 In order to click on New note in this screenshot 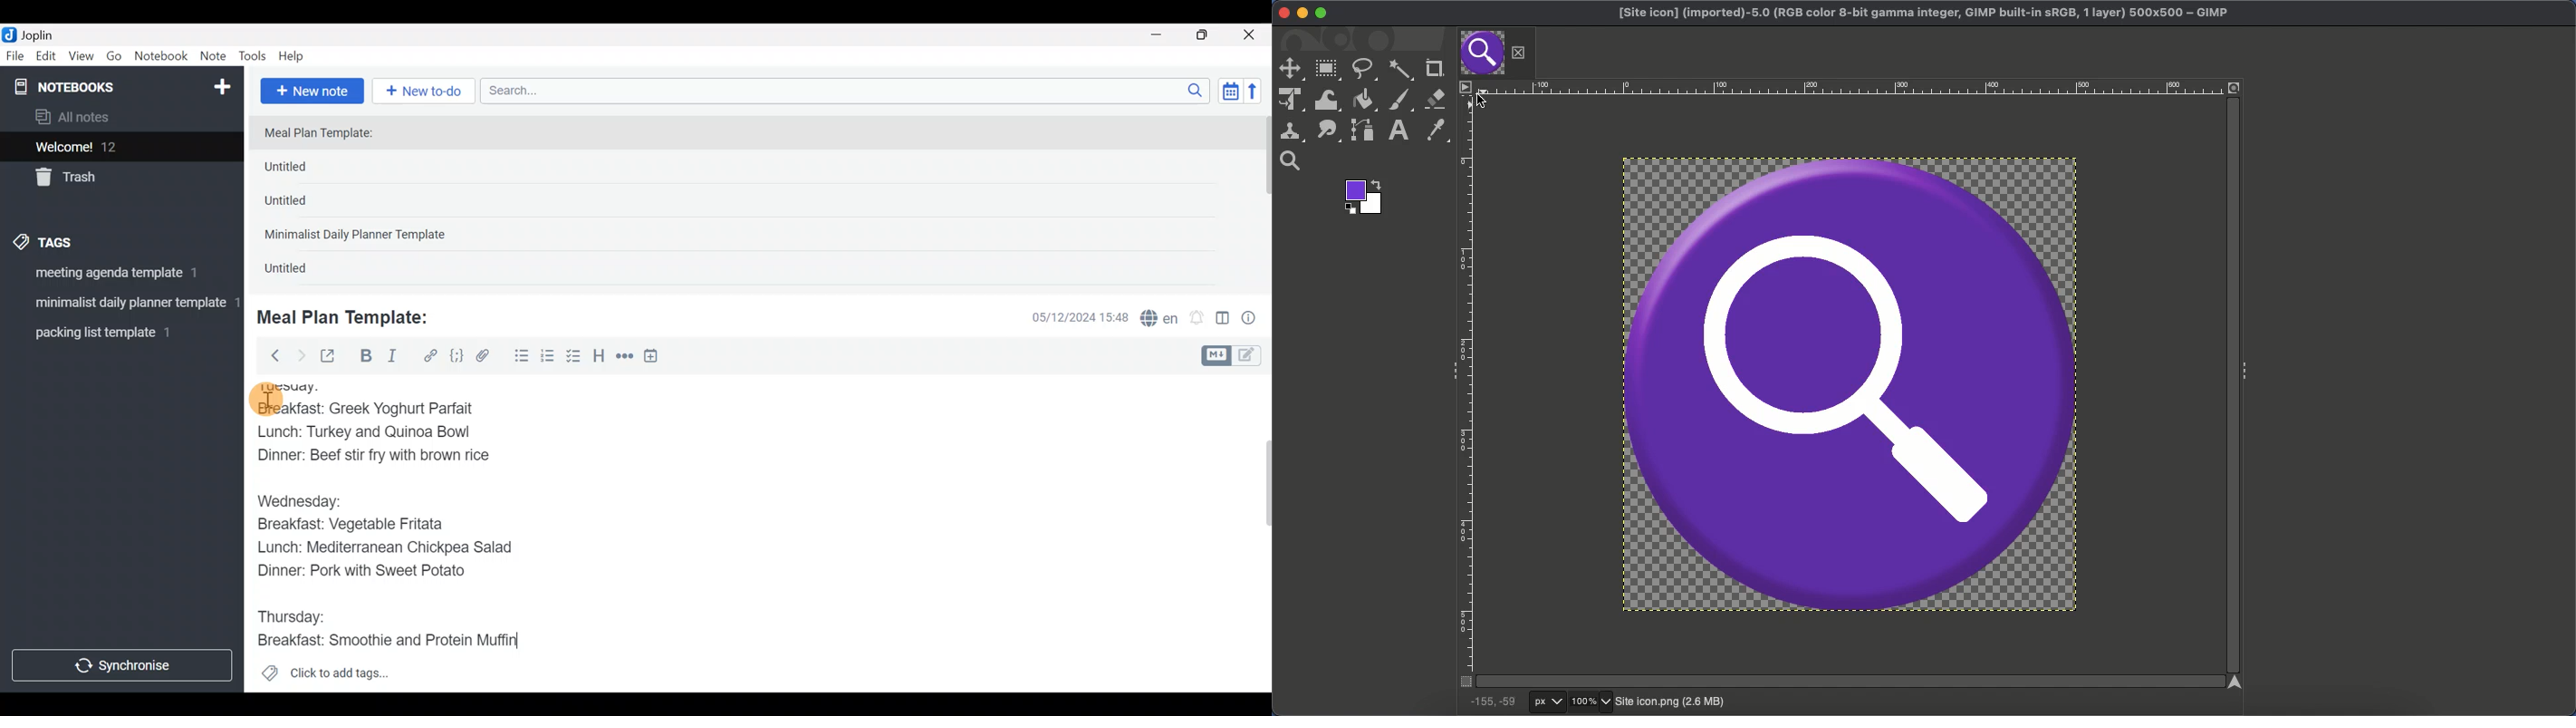, I will do `click(311, 90)`.